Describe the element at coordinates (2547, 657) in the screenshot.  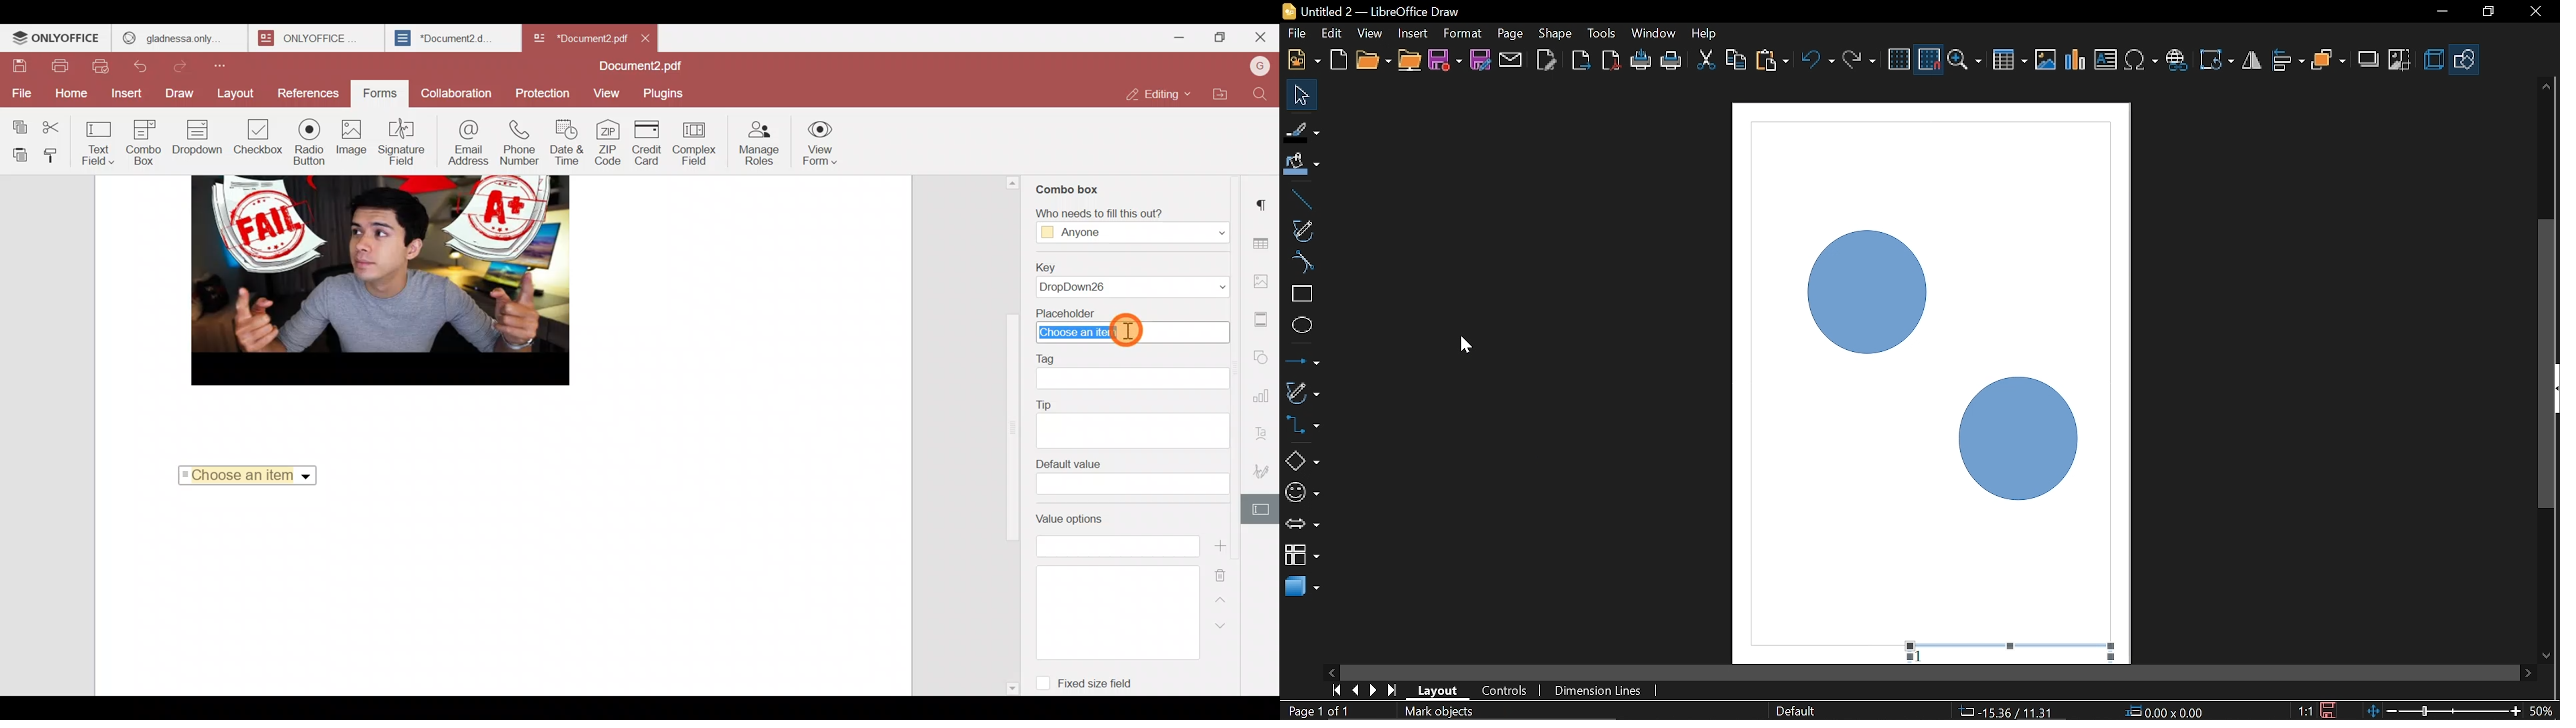
I see `Move down` at that location.